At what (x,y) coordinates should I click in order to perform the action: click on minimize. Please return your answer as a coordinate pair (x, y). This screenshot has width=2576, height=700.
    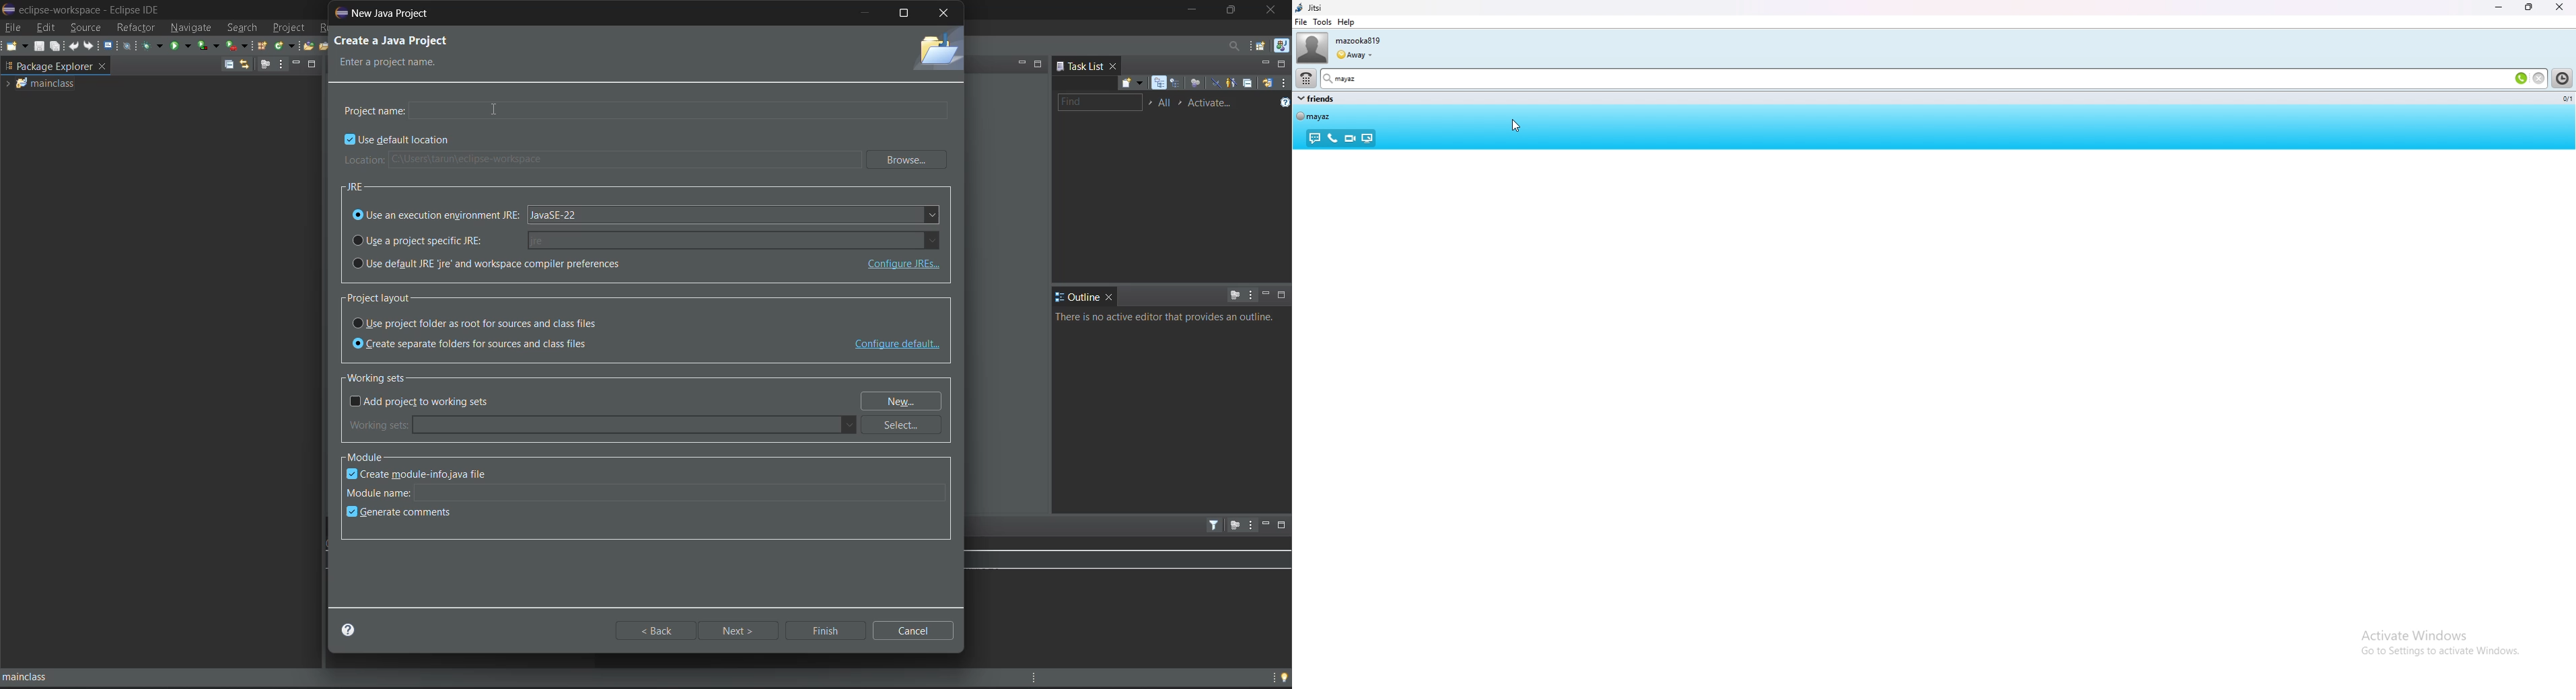
    Looking at the image, I should click on (1265, 295).